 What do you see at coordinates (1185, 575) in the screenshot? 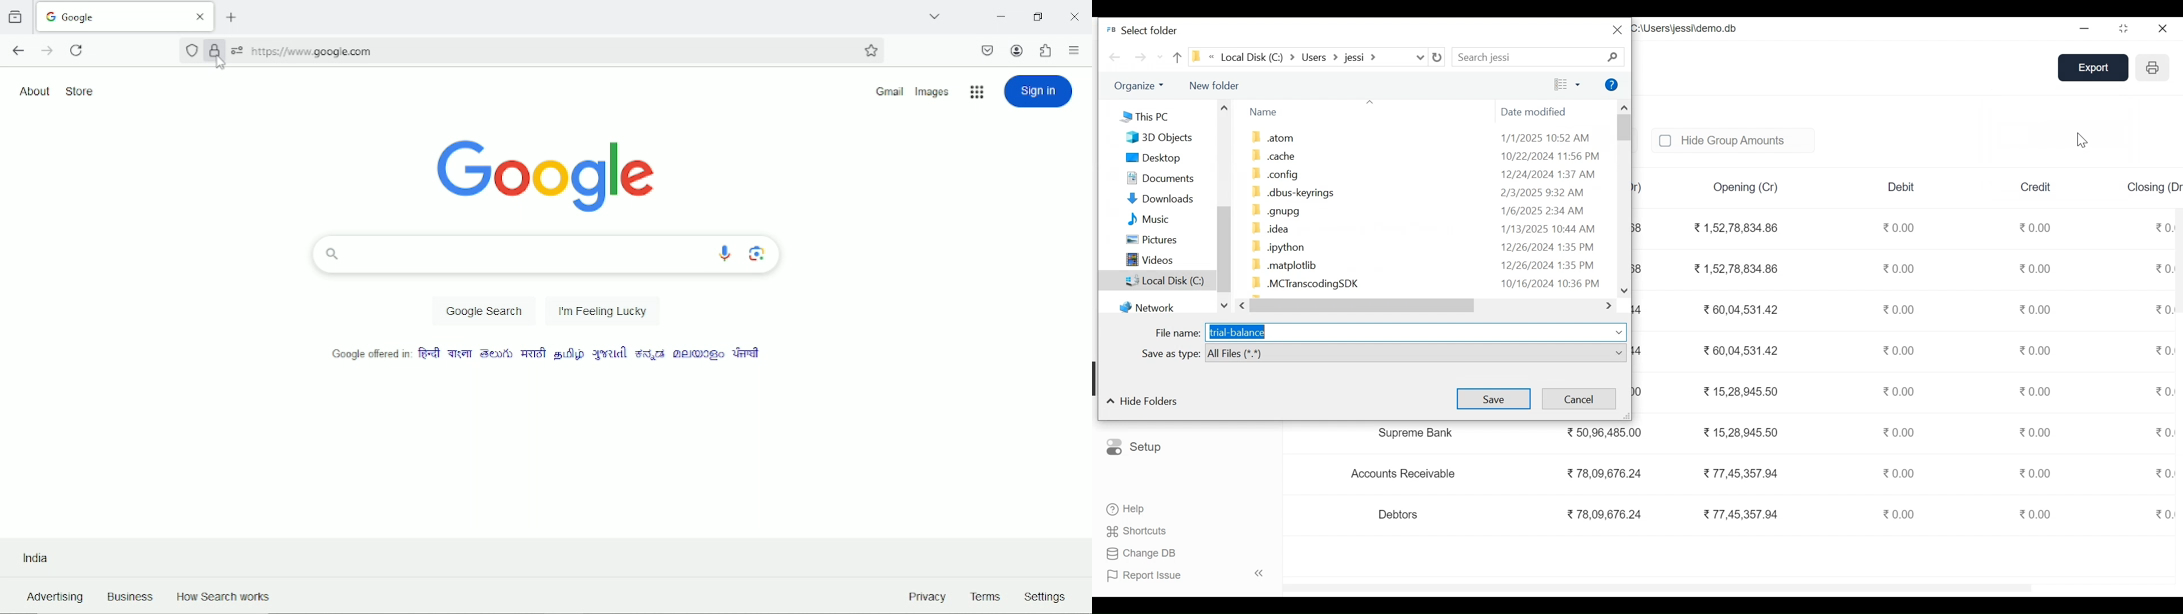
I see `Report Issue` at bounding box center [1185, 575].